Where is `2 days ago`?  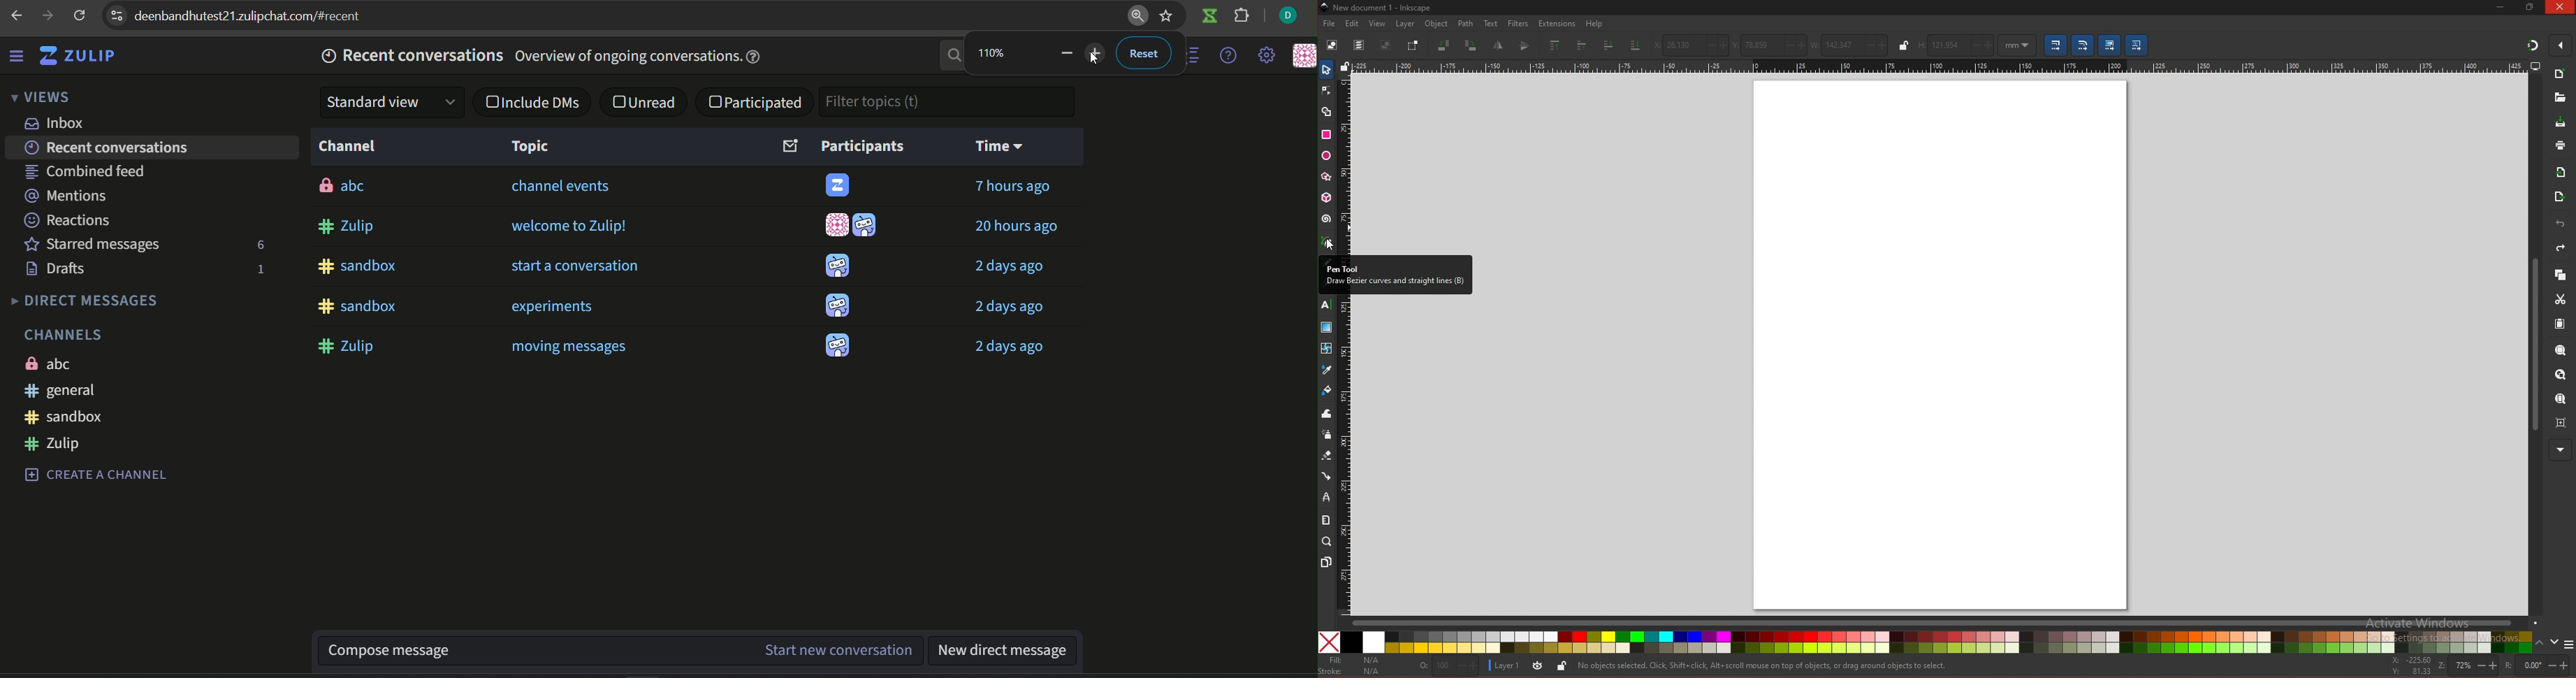 2 days ago is located at coordinates (1009, 308).